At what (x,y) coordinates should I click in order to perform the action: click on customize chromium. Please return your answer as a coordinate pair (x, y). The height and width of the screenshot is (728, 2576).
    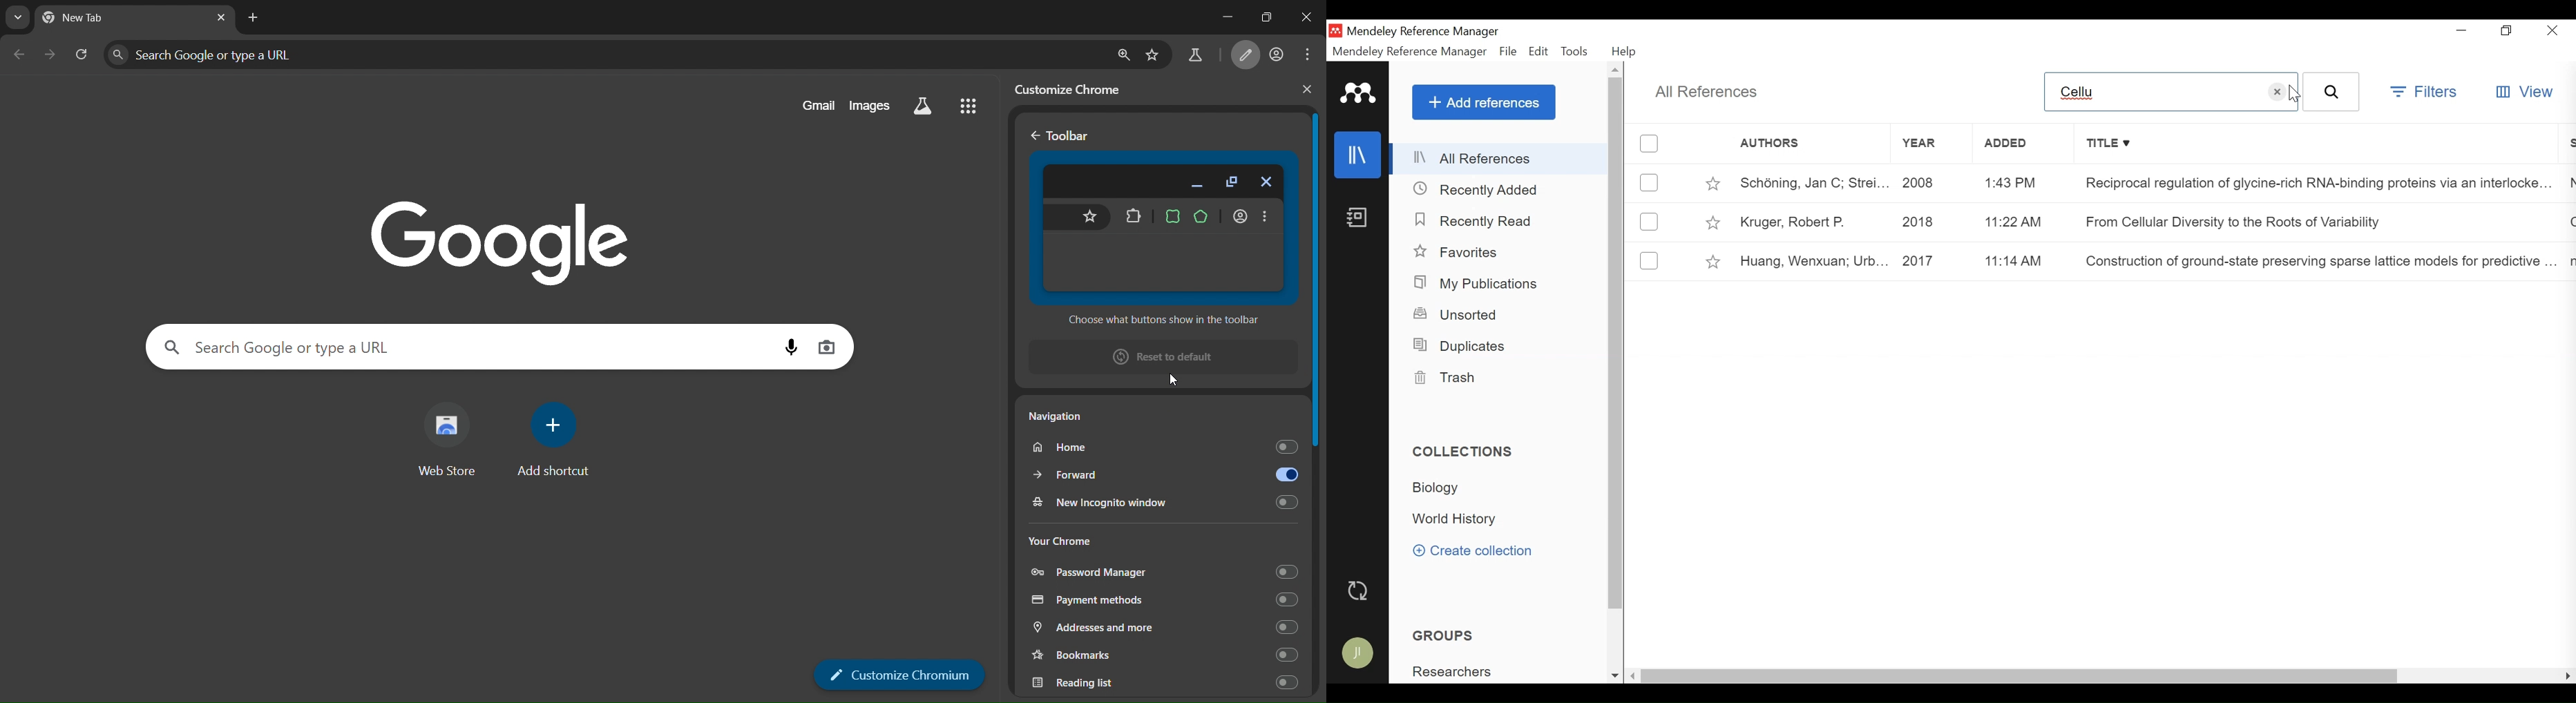
    Looking at the image, I should click on (900, 675).